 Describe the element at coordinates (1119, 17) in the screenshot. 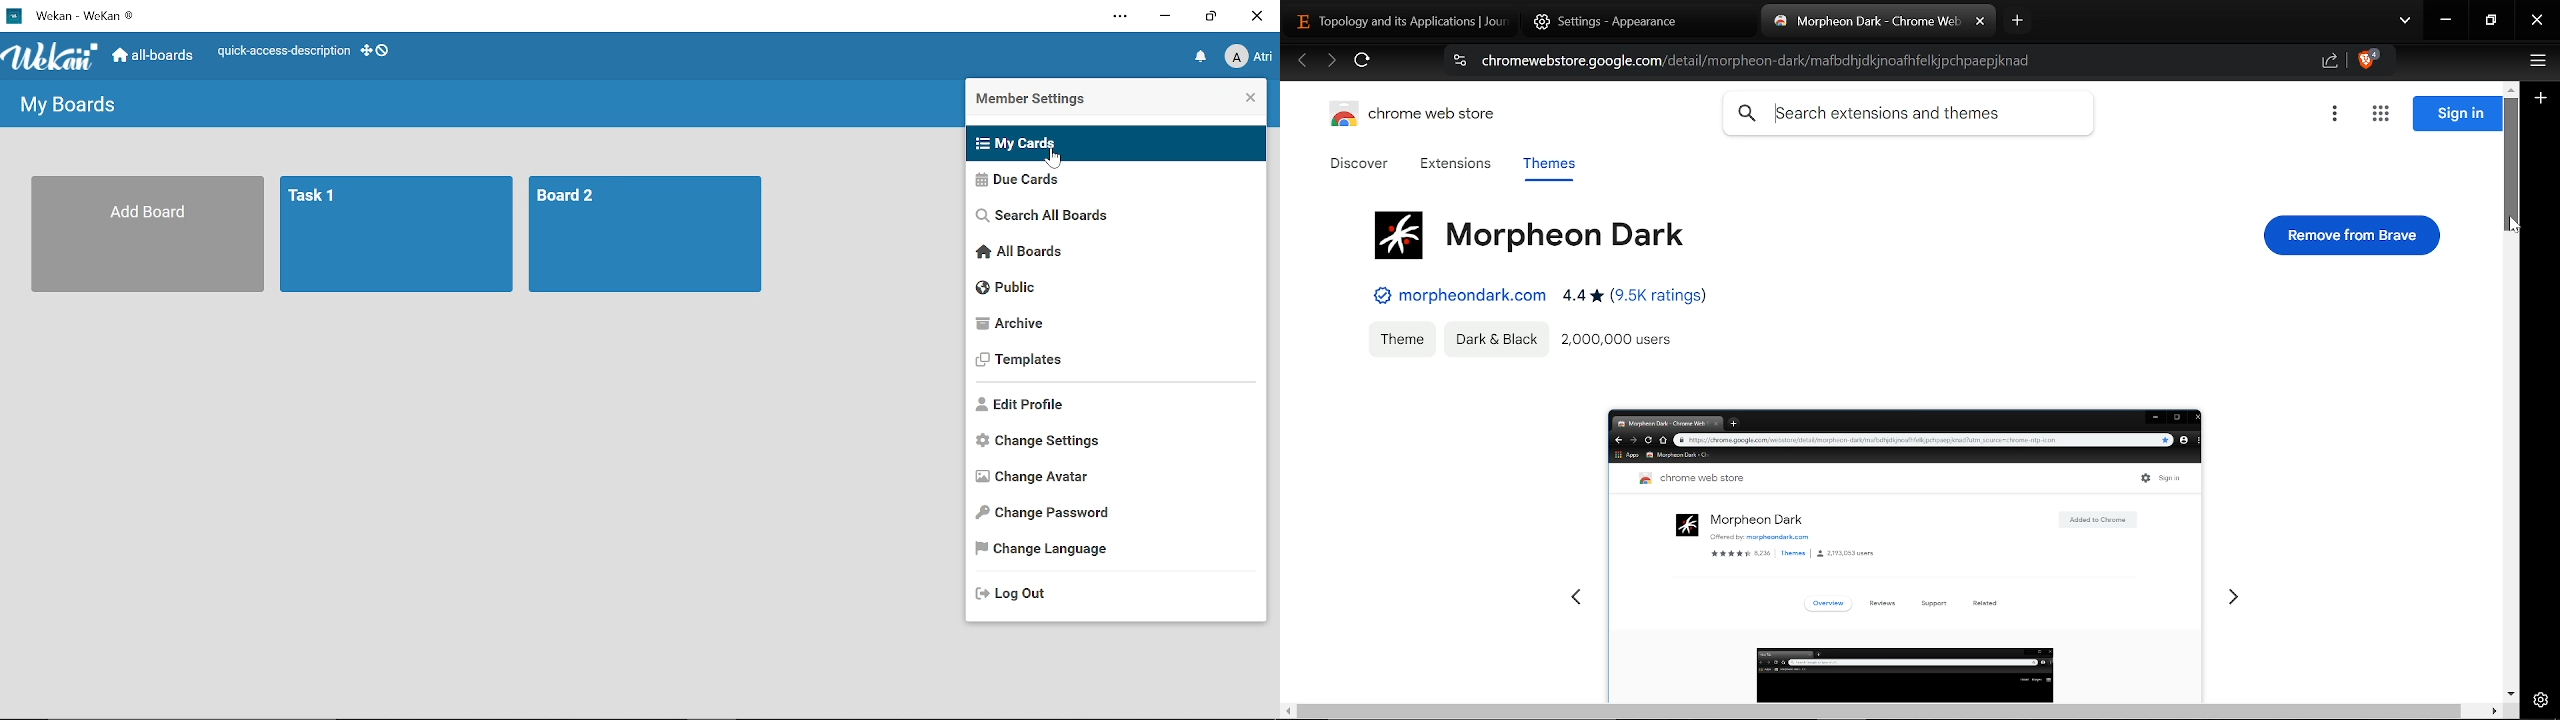

I see `Settings and more` at that location.